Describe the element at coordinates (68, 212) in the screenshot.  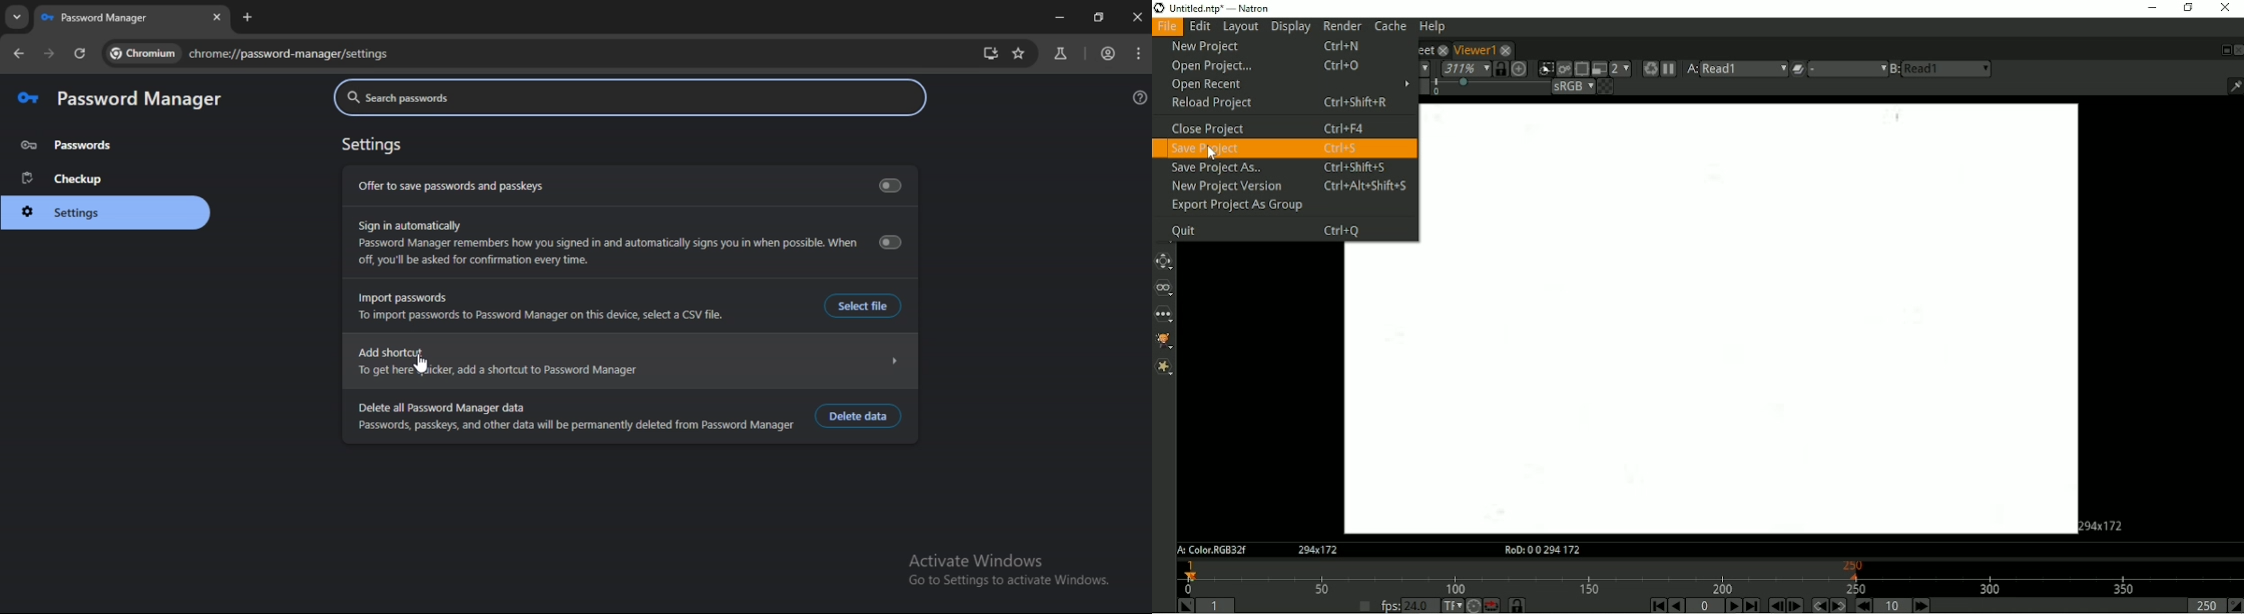
I see `settings` at that location.